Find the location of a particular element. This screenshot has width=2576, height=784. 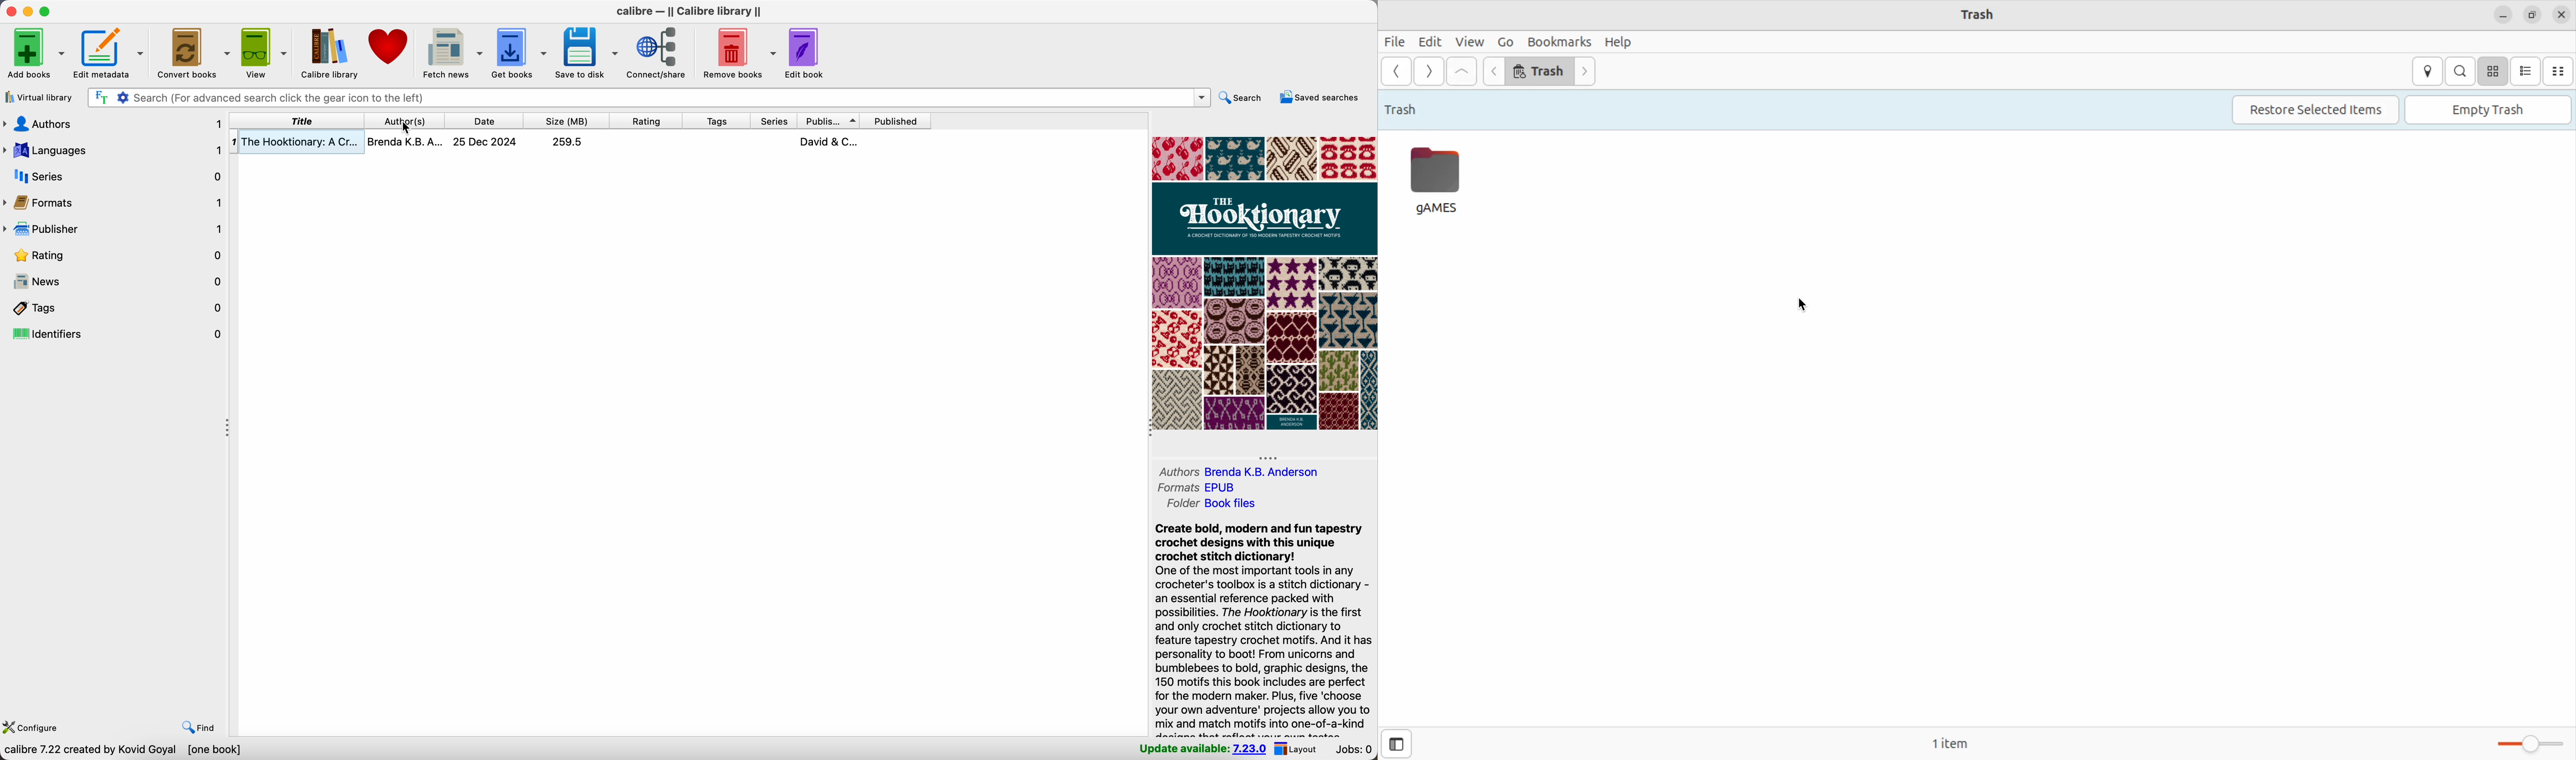

formats is located at coordinates (1200, 487).